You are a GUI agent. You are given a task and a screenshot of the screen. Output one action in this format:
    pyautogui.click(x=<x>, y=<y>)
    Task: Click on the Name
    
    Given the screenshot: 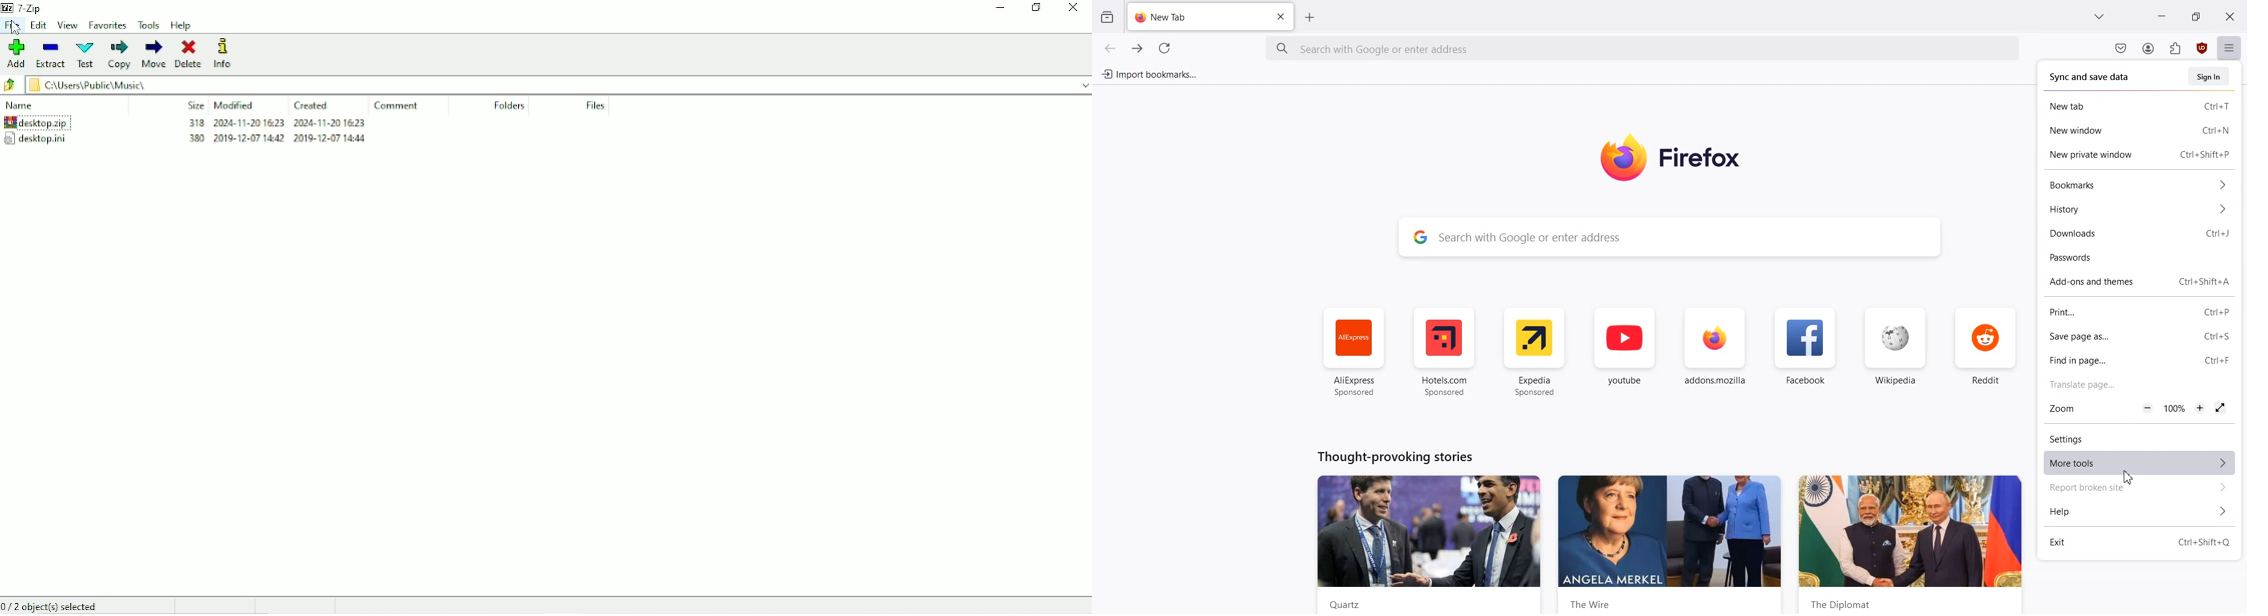 What is the action you would take?
    pyautogui.click(x=22, y=105)
    